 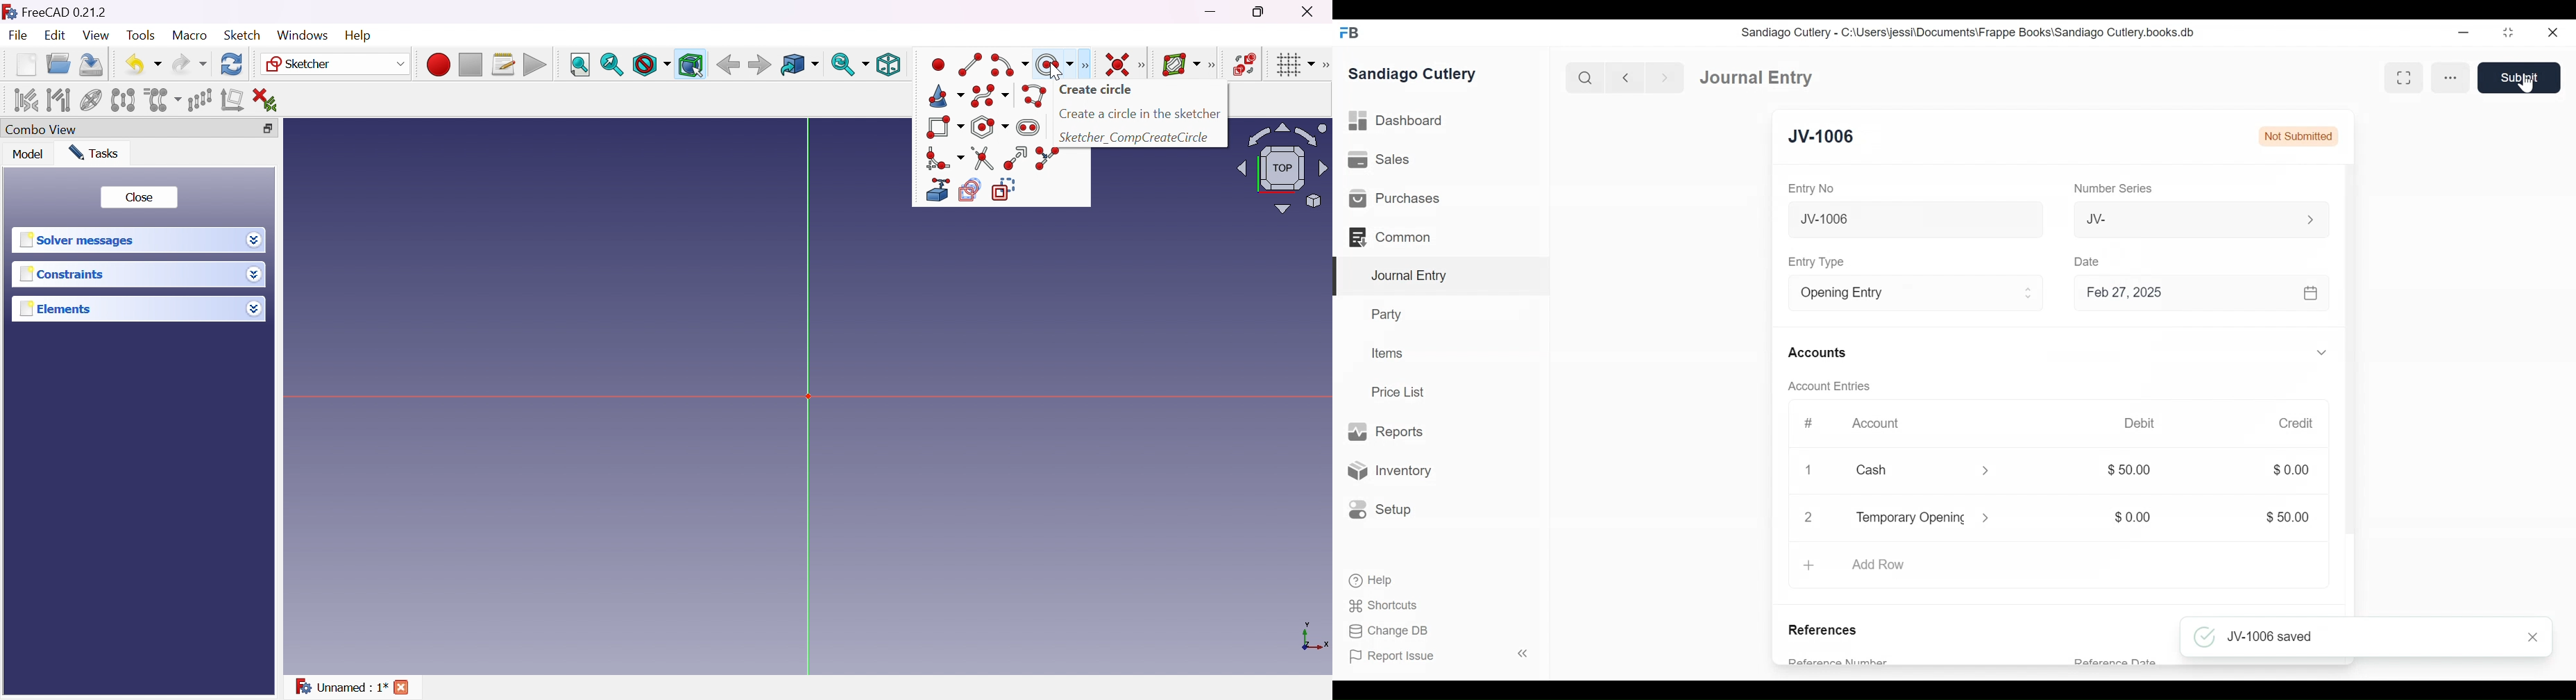 What do you see at coordinates (2465, 32) in the screenshot?
I see `Minimize` at bounding box center [2465, 32].